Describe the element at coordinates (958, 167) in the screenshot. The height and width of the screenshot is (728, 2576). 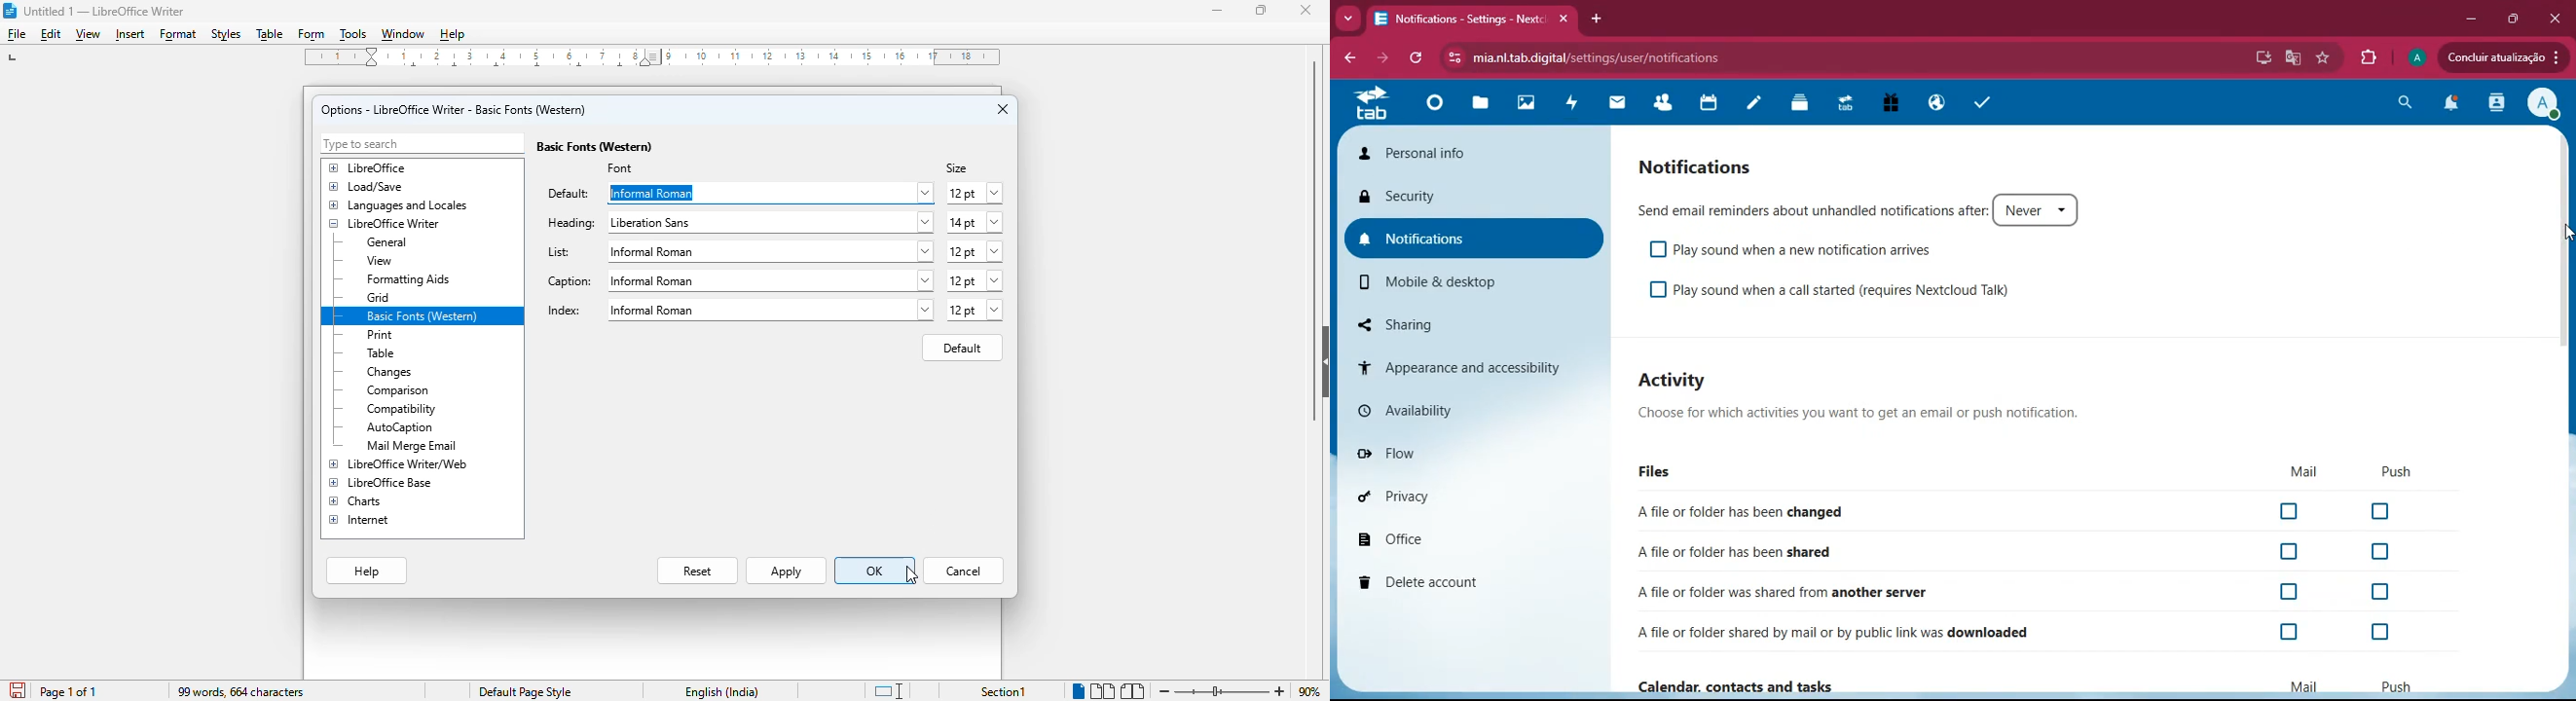
I see `size` at that location.